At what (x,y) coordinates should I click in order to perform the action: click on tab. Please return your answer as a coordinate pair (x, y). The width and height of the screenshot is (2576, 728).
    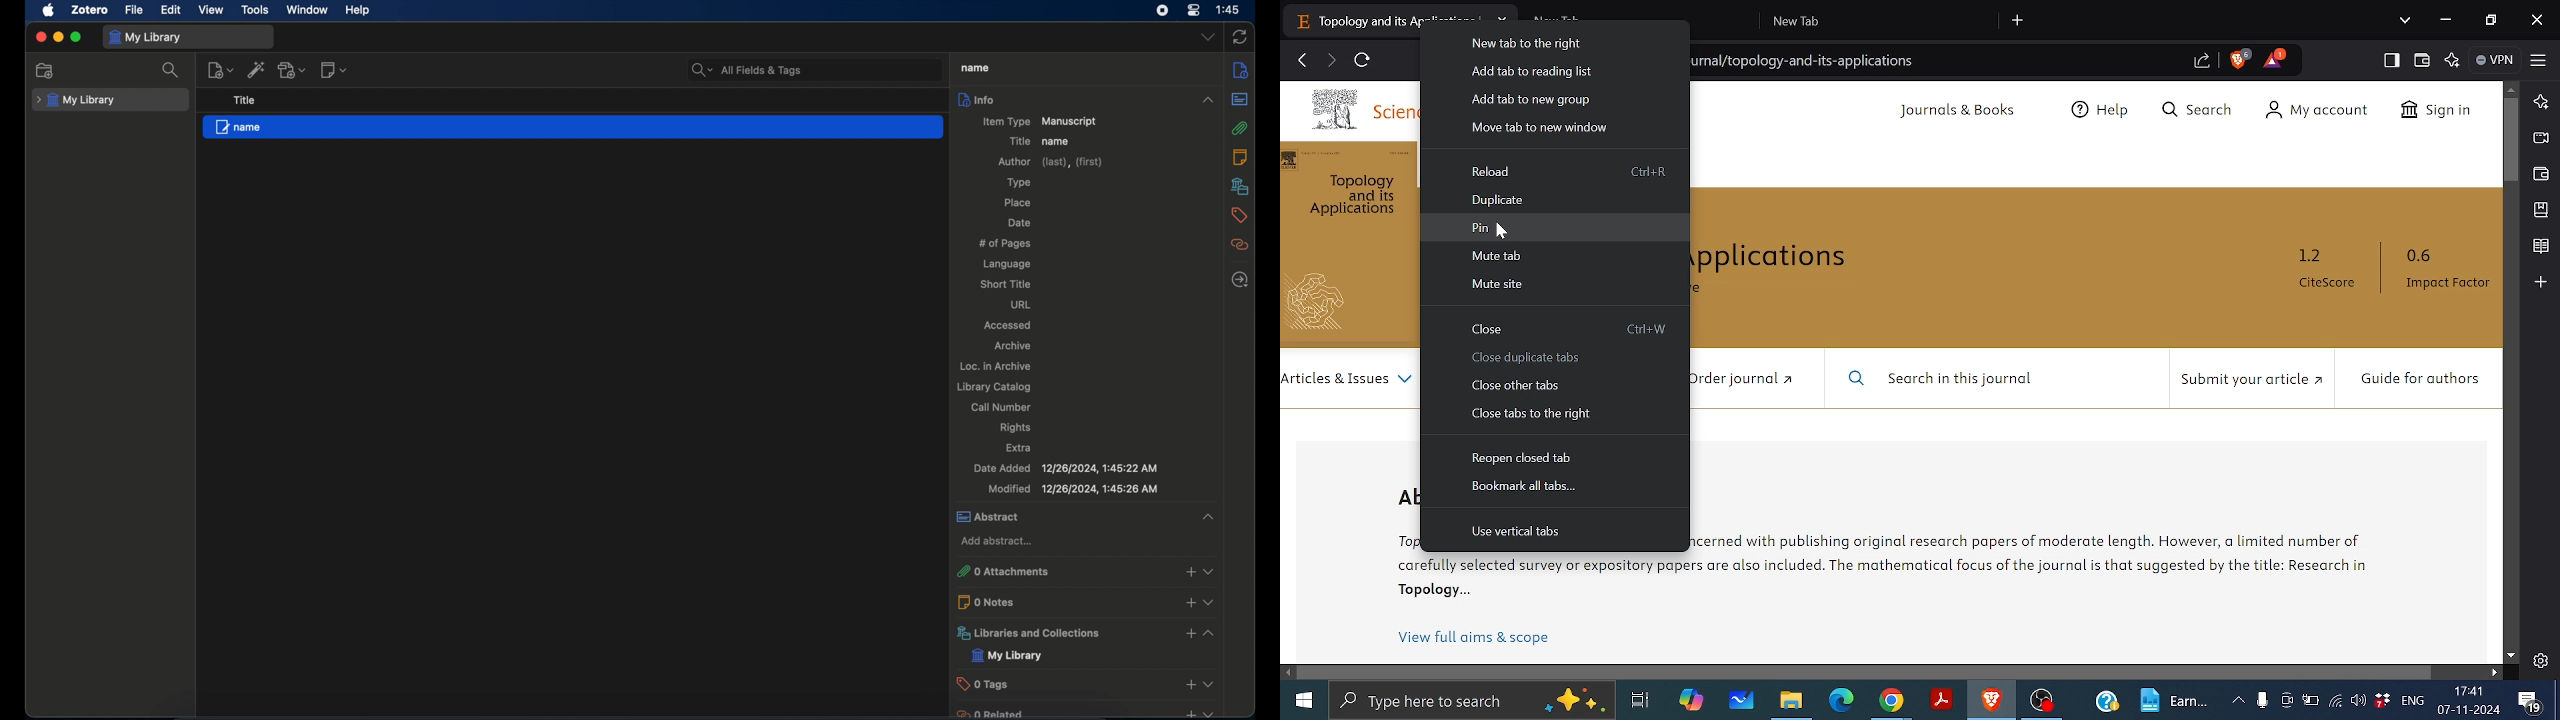
    Looking at the image, I should click on (1357, 19).